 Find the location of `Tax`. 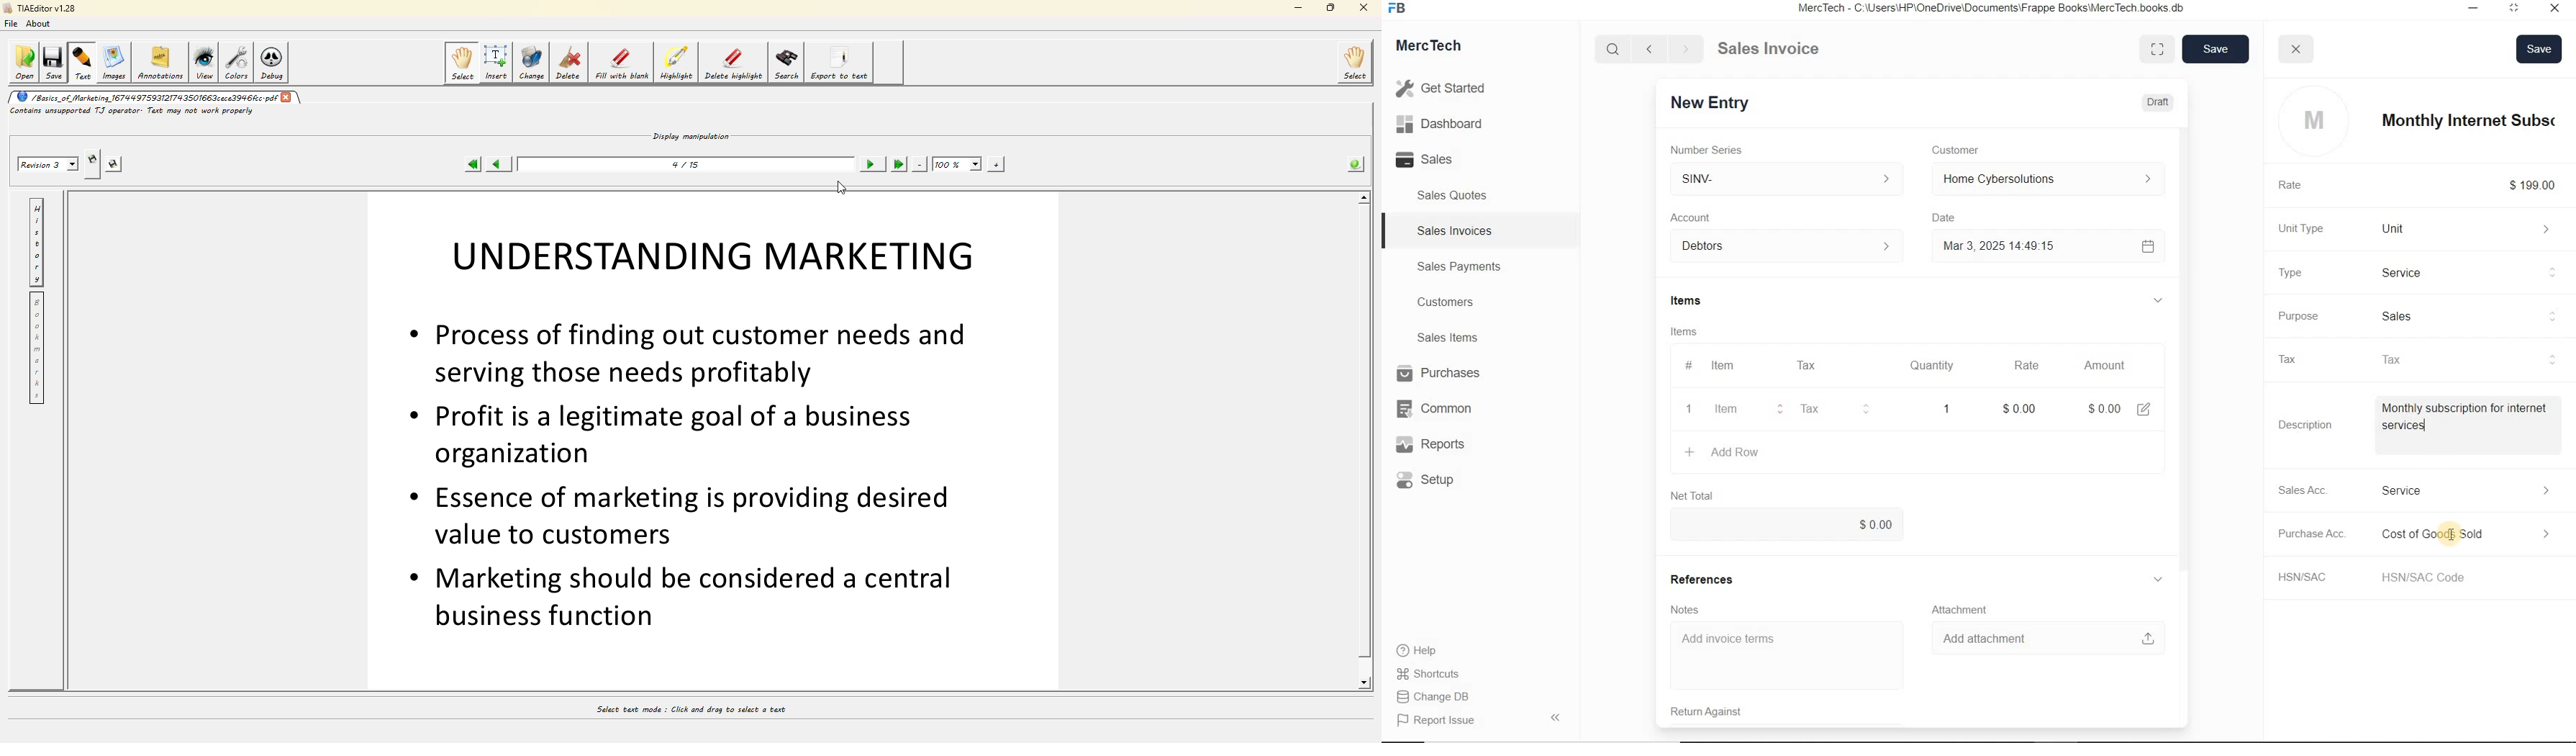

Tax is located at coordinates (1806, 365).